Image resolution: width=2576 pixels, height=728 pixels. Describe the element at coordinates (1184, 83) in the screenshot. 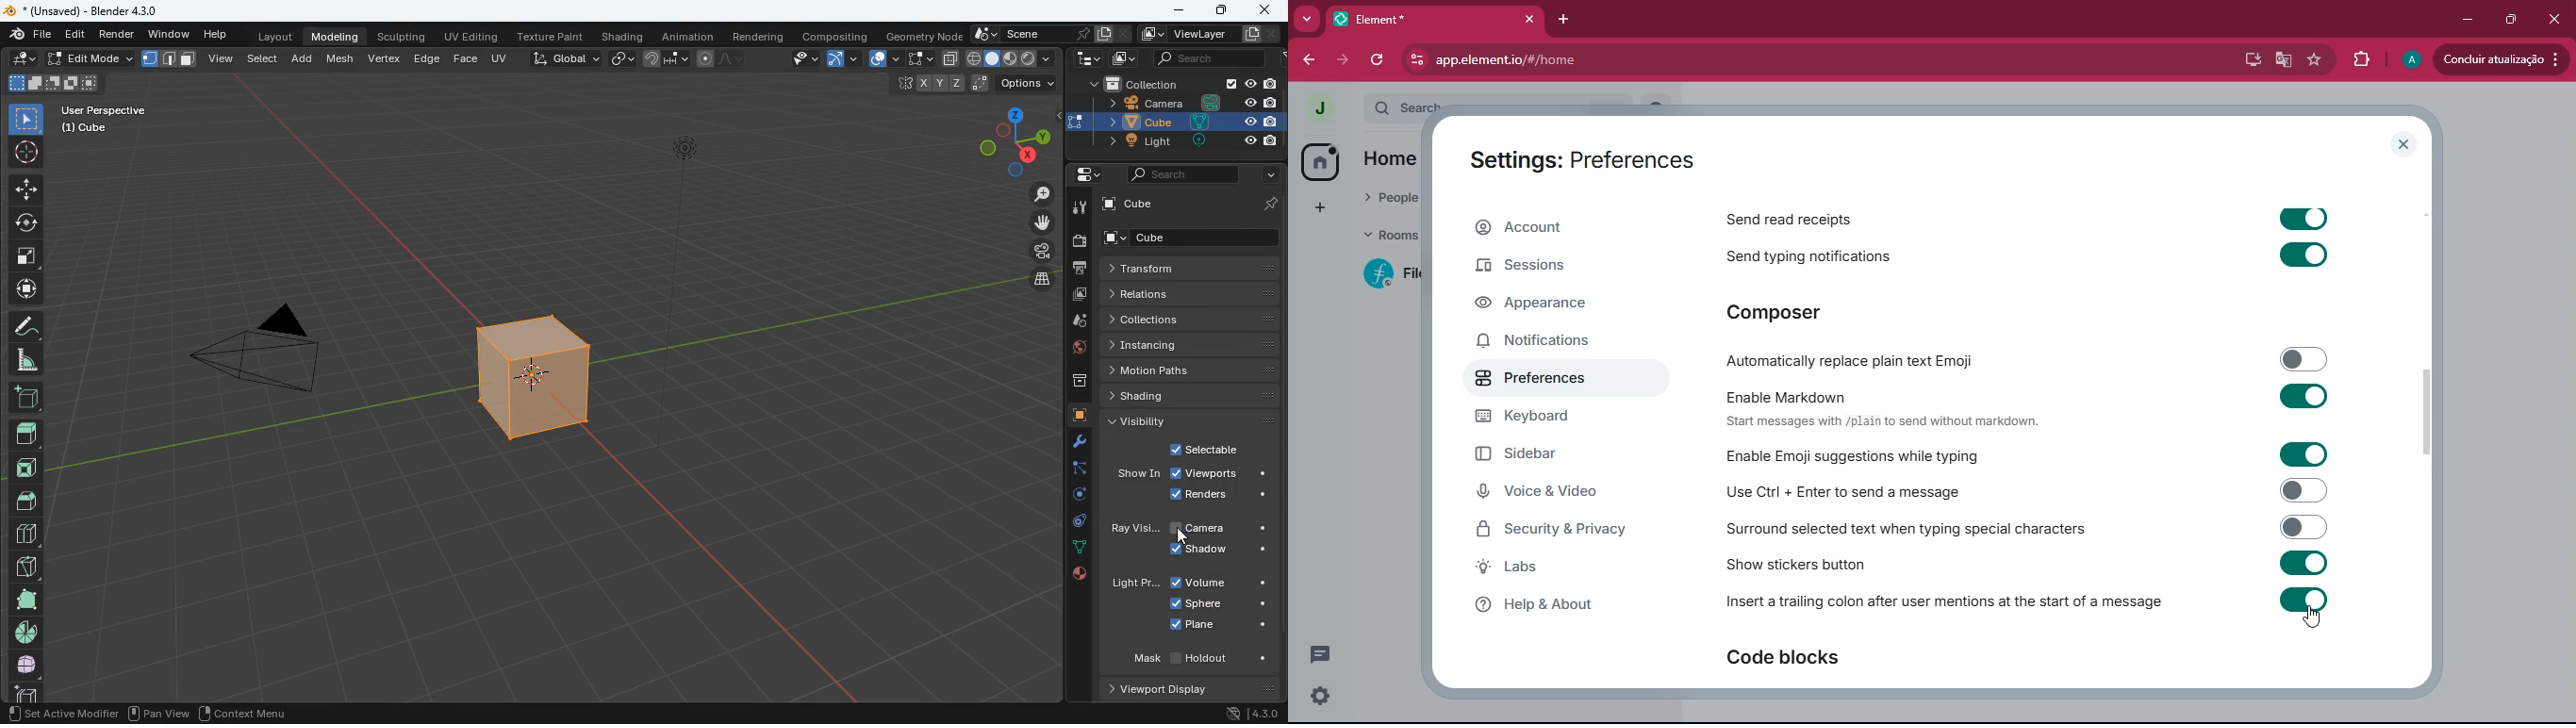

I see `collection` at that location.